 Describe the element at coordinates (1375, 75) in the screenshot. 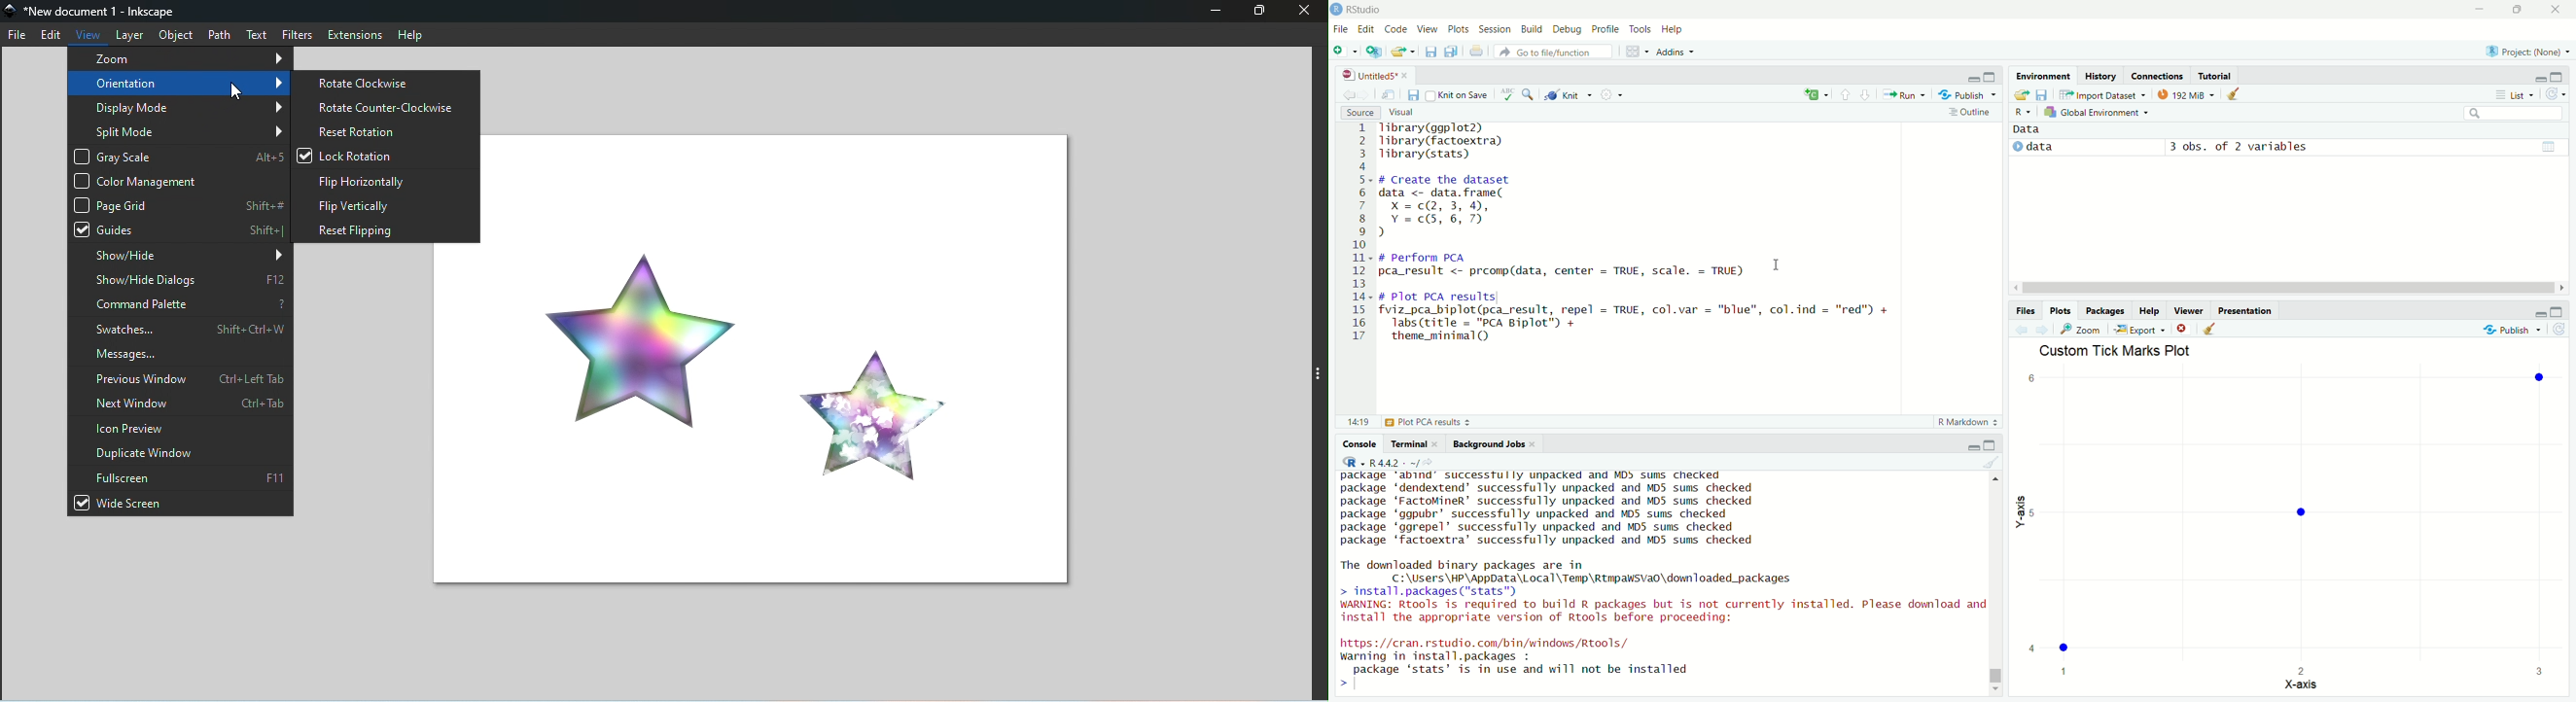

I see `file name: untitled5` at that location.